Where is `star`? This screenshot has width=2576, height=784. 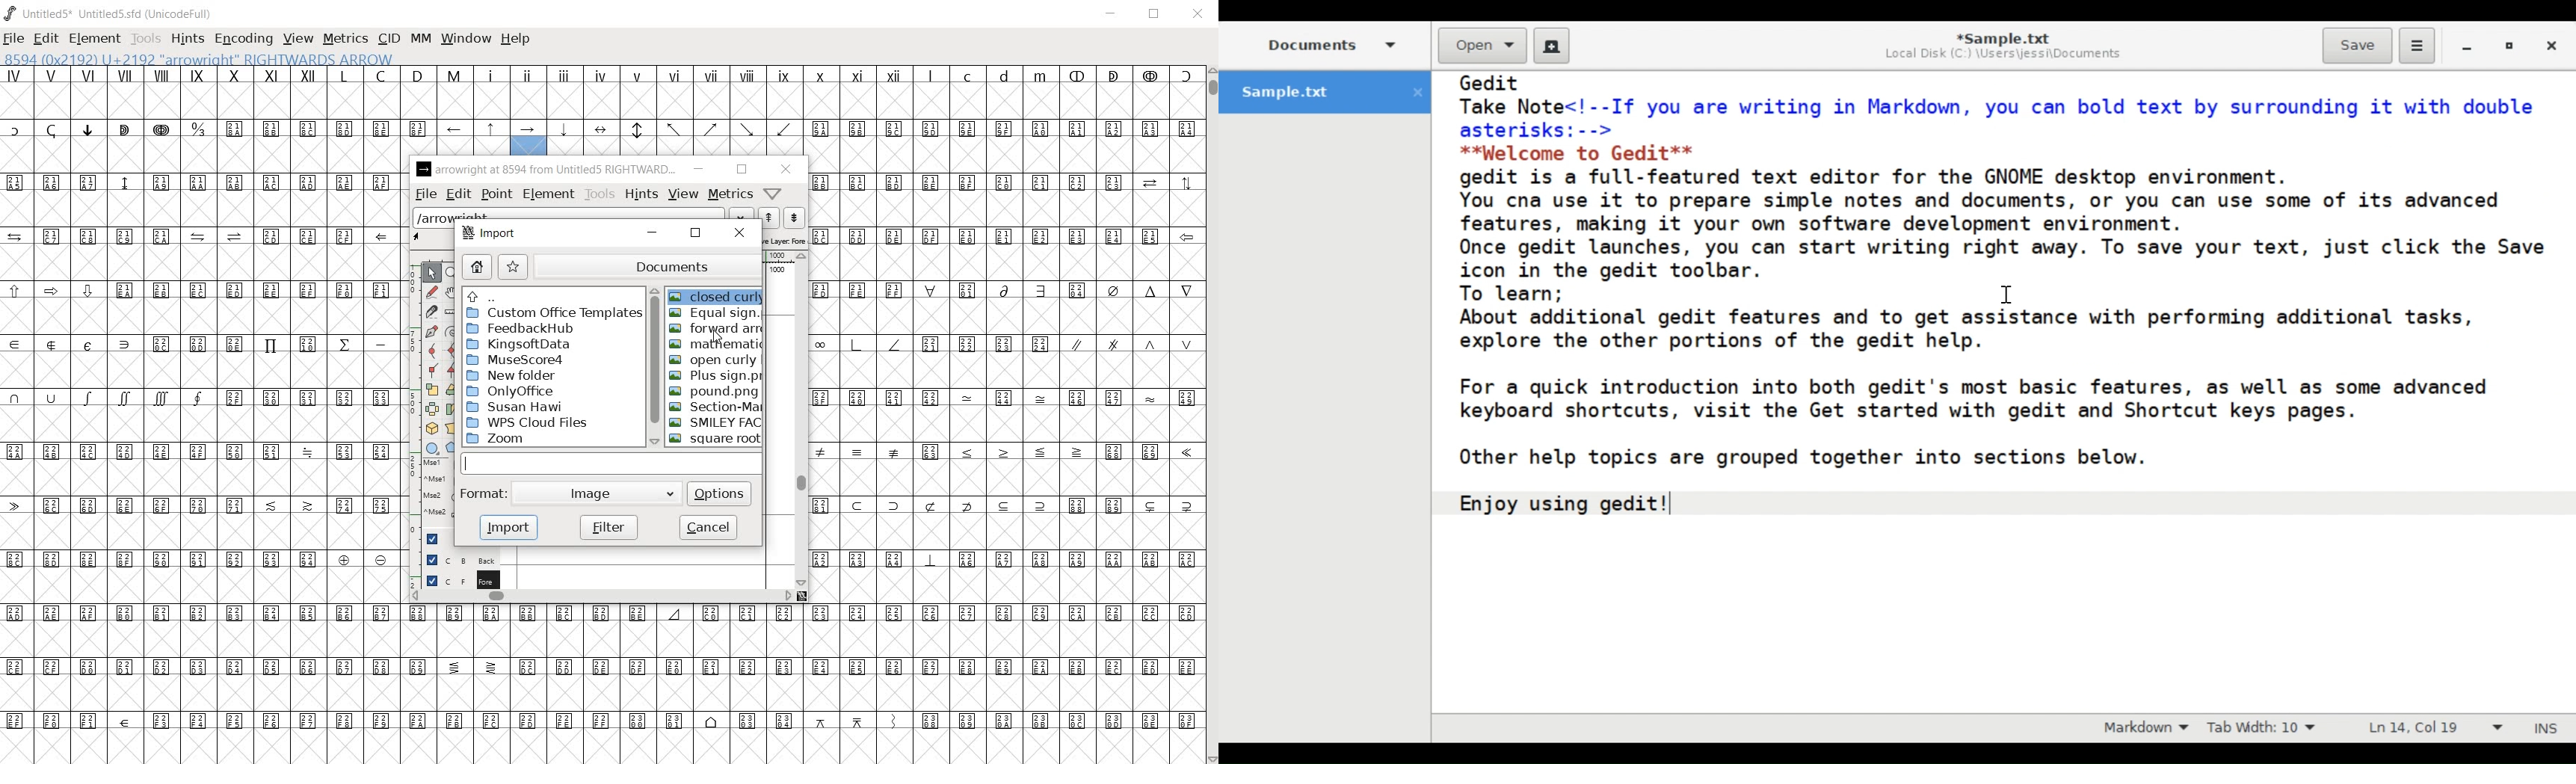
star is located at coordinates (514, 266).